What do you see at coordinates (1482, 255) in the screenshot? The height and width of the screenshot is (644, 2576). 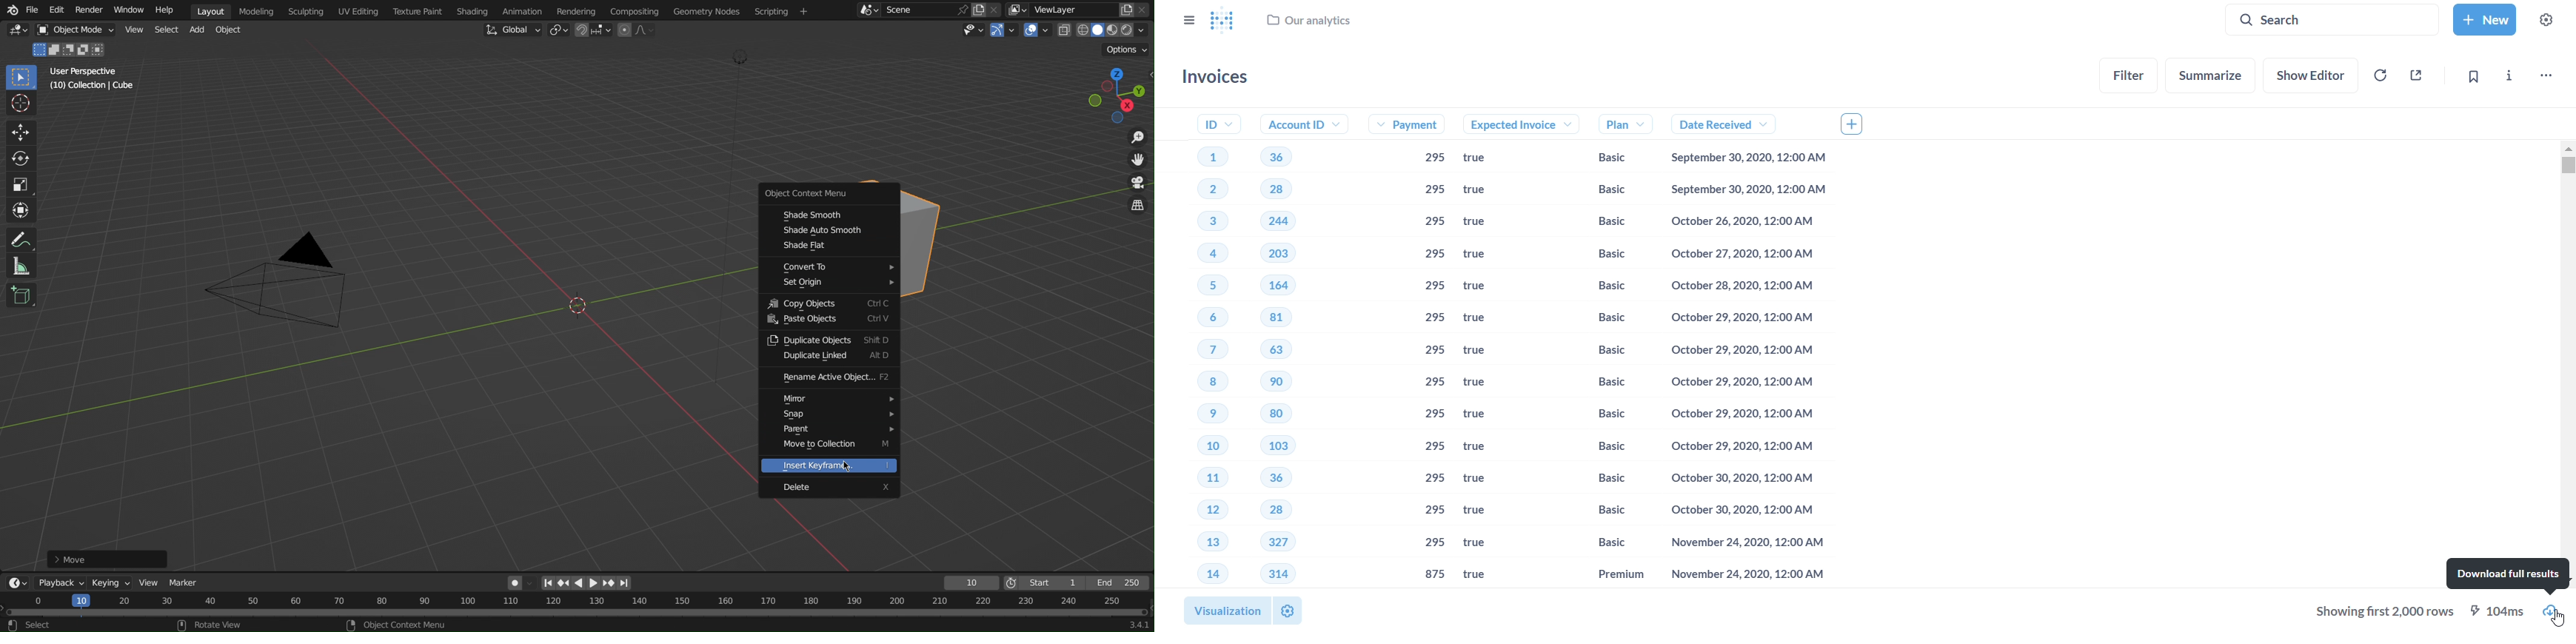 I see `true` at bounding box center [1482, 255].